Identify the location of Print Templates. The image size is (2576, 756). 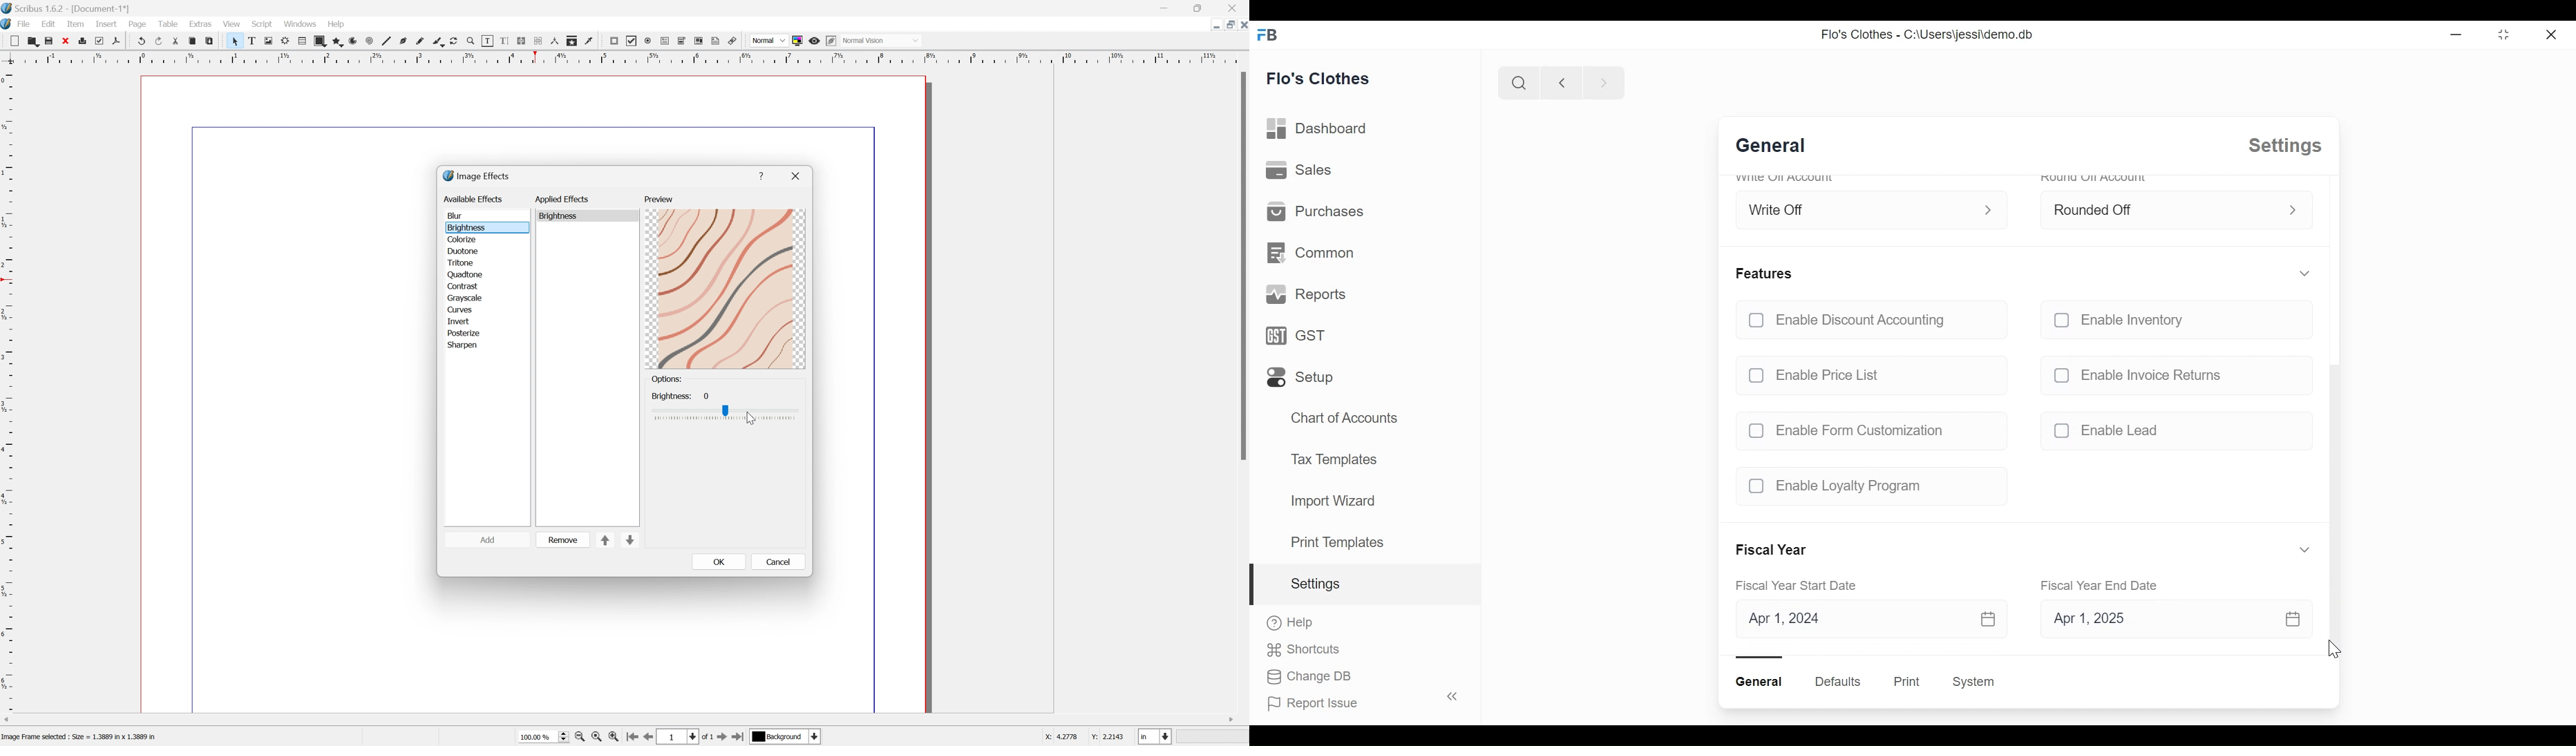
(1337, 542).